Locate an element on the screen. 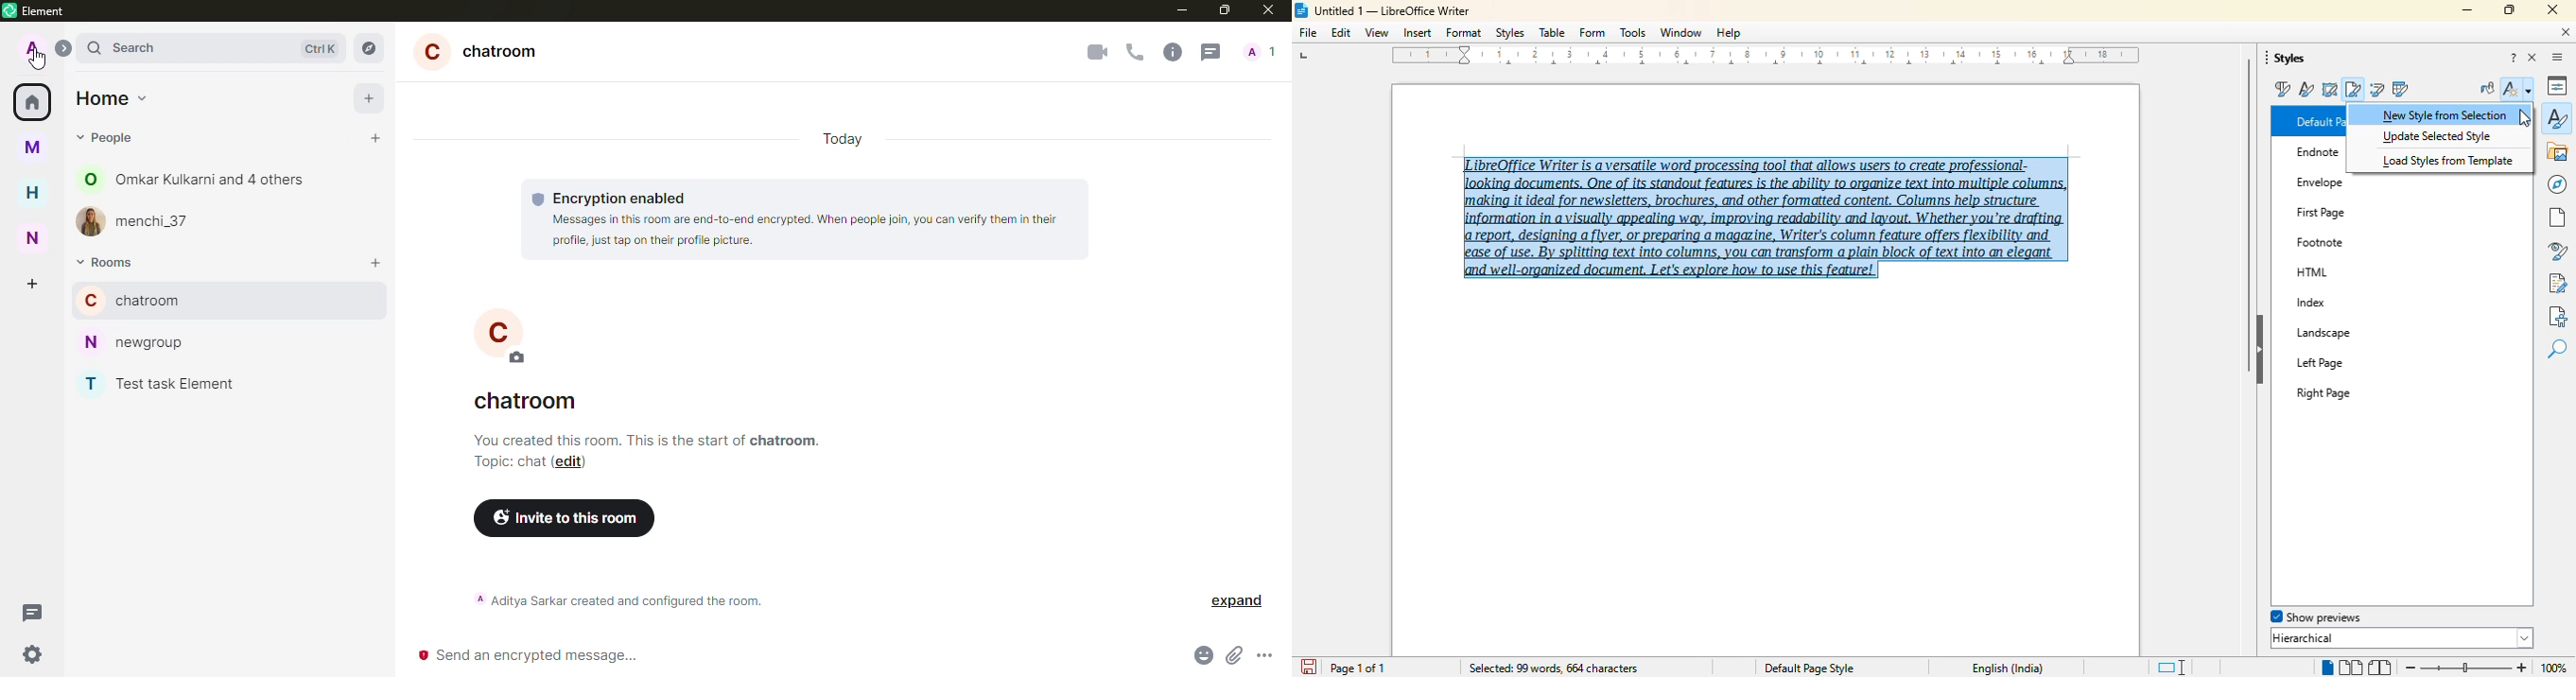 This screenshot has height=700, width=2576. accessibility check is located at coordinates (2558, 316).